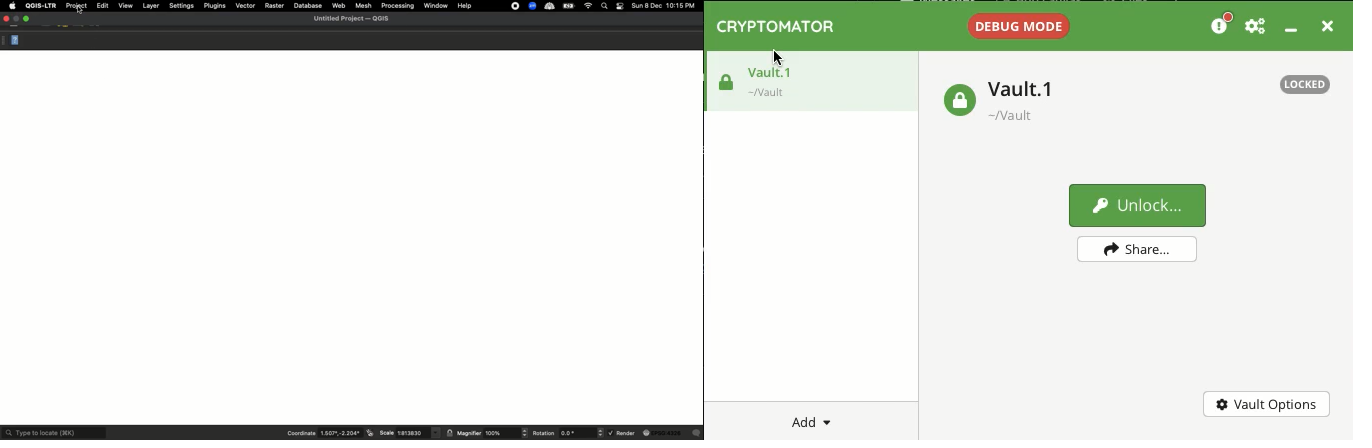 The width and height of the screenshot is (1372, 448). Describe the element at coordinates (663, 433) in the screenshot. I see `globe` at that location.